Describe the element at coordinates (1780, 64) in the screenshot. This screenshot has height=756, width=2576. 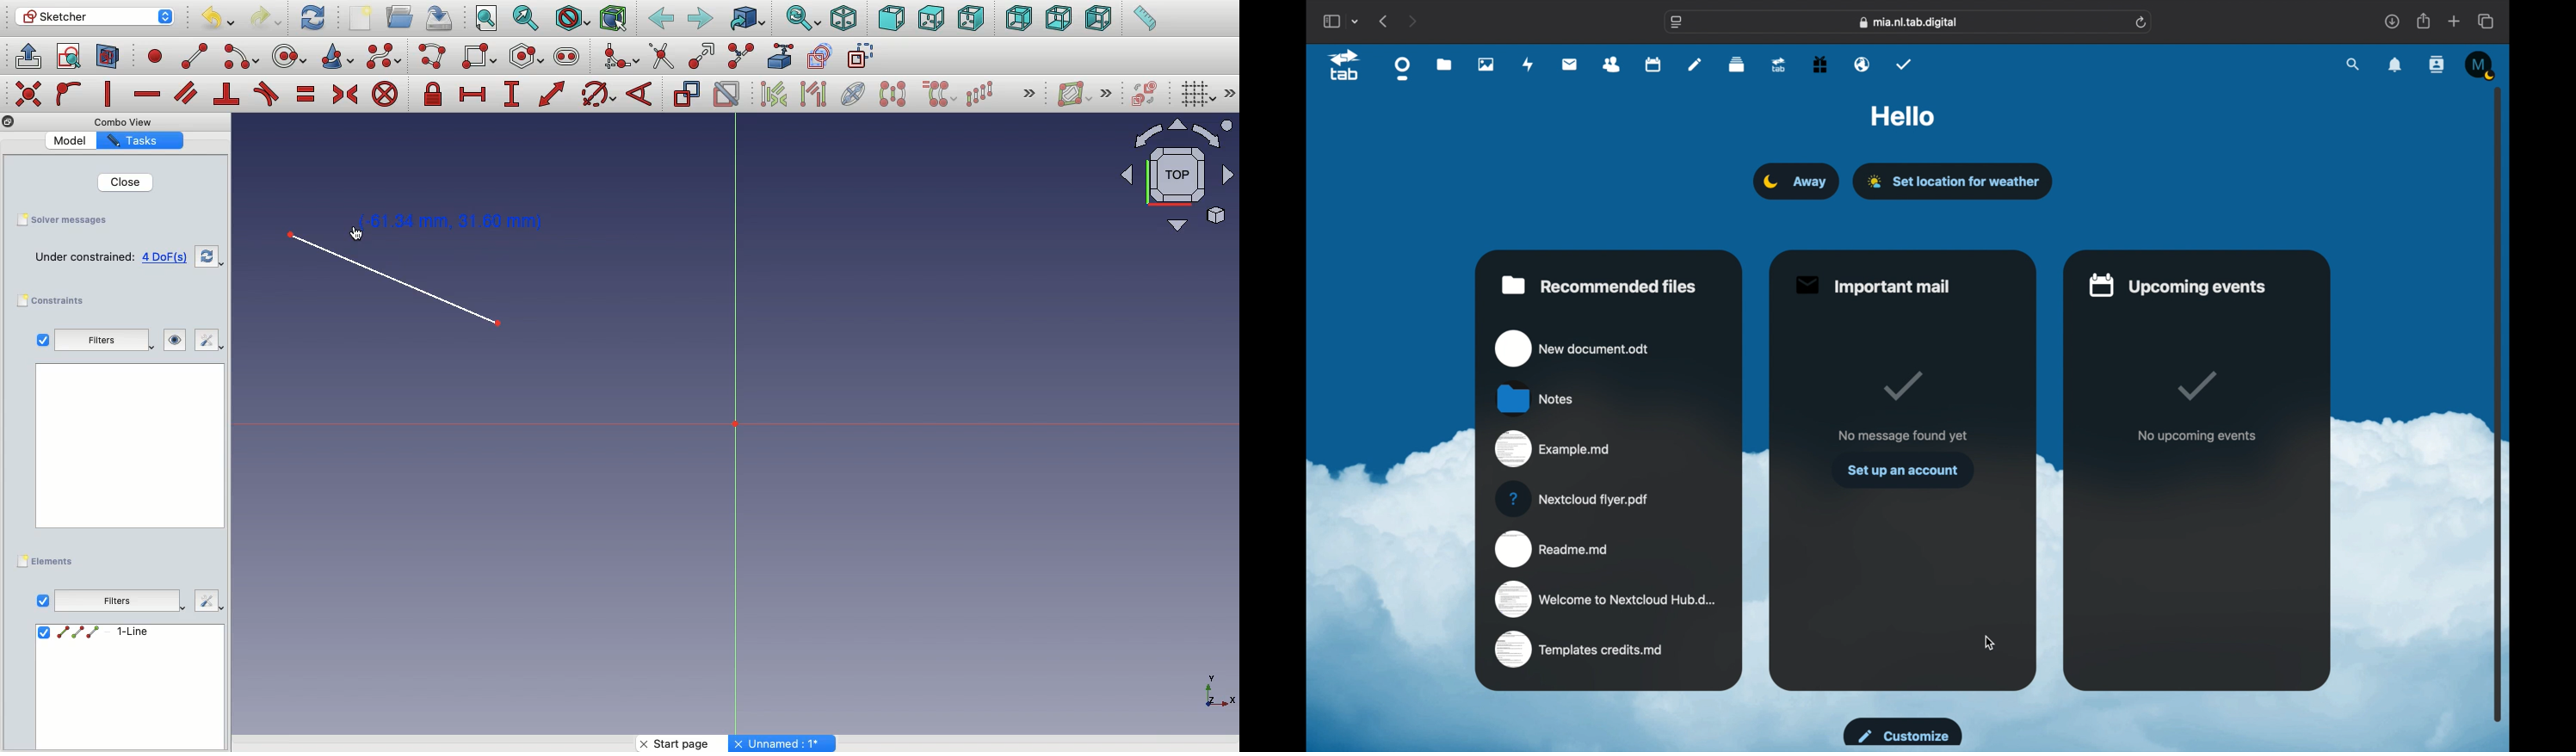
I see `tab` at that location.